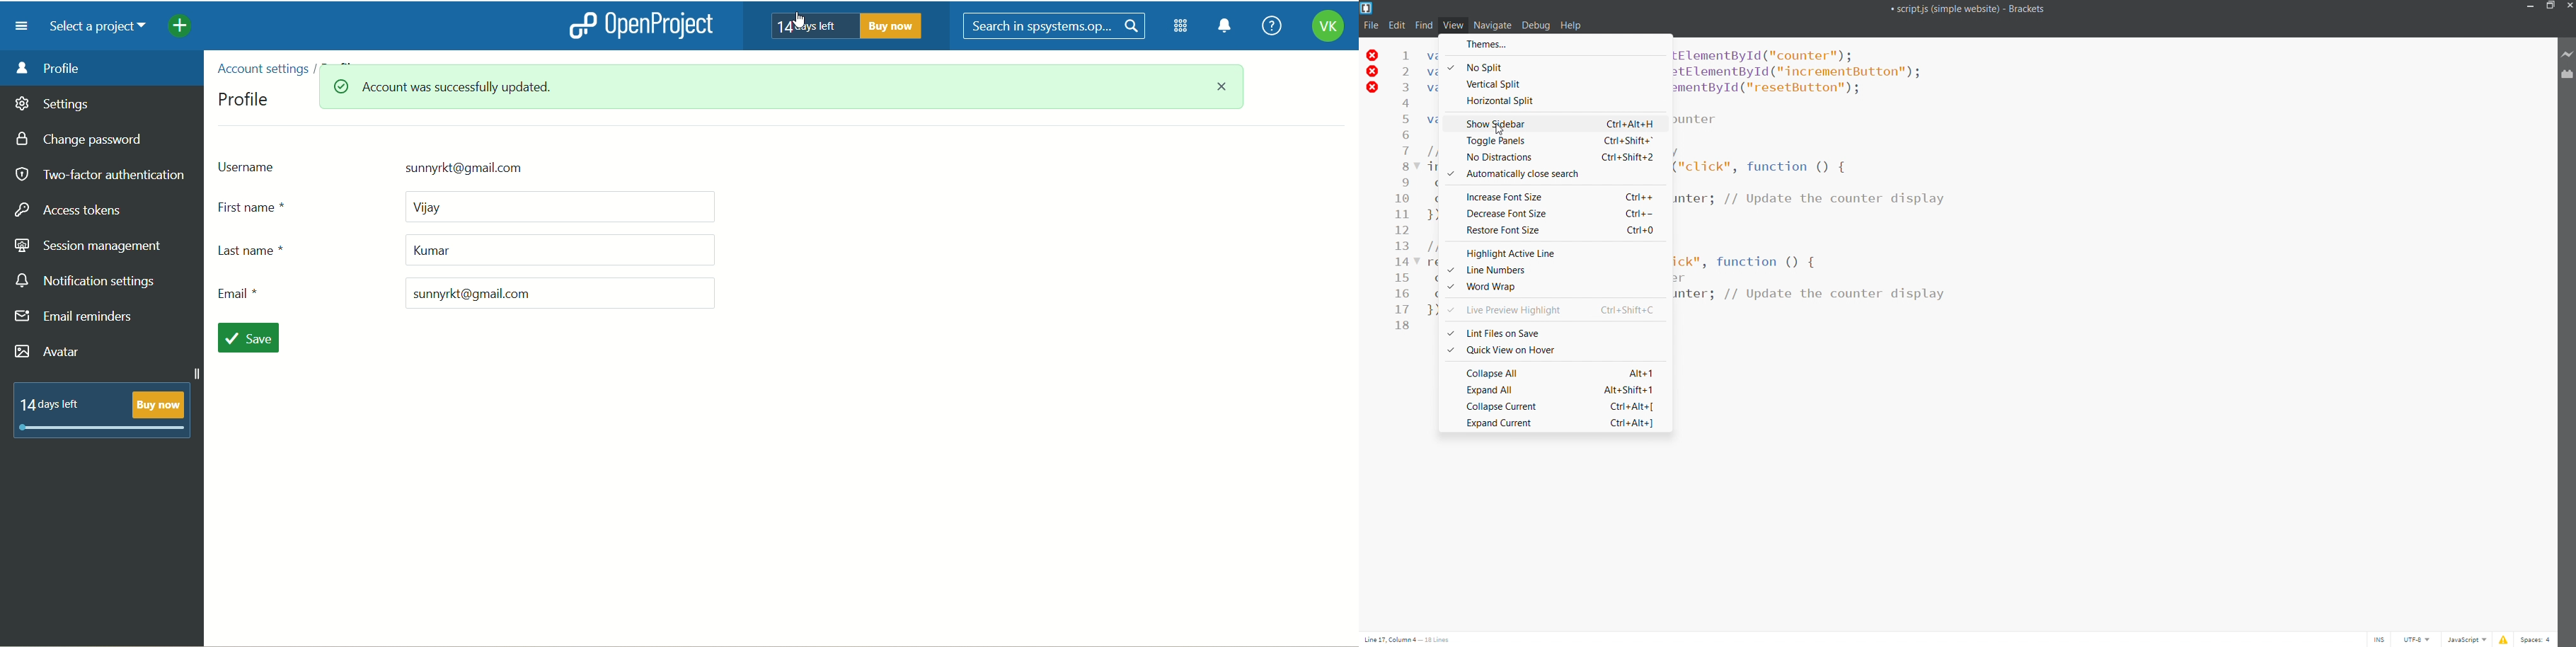 Image resolution: width=2576 pixels, height=672 pixels. I want to click on avatar, so click(48, 352).